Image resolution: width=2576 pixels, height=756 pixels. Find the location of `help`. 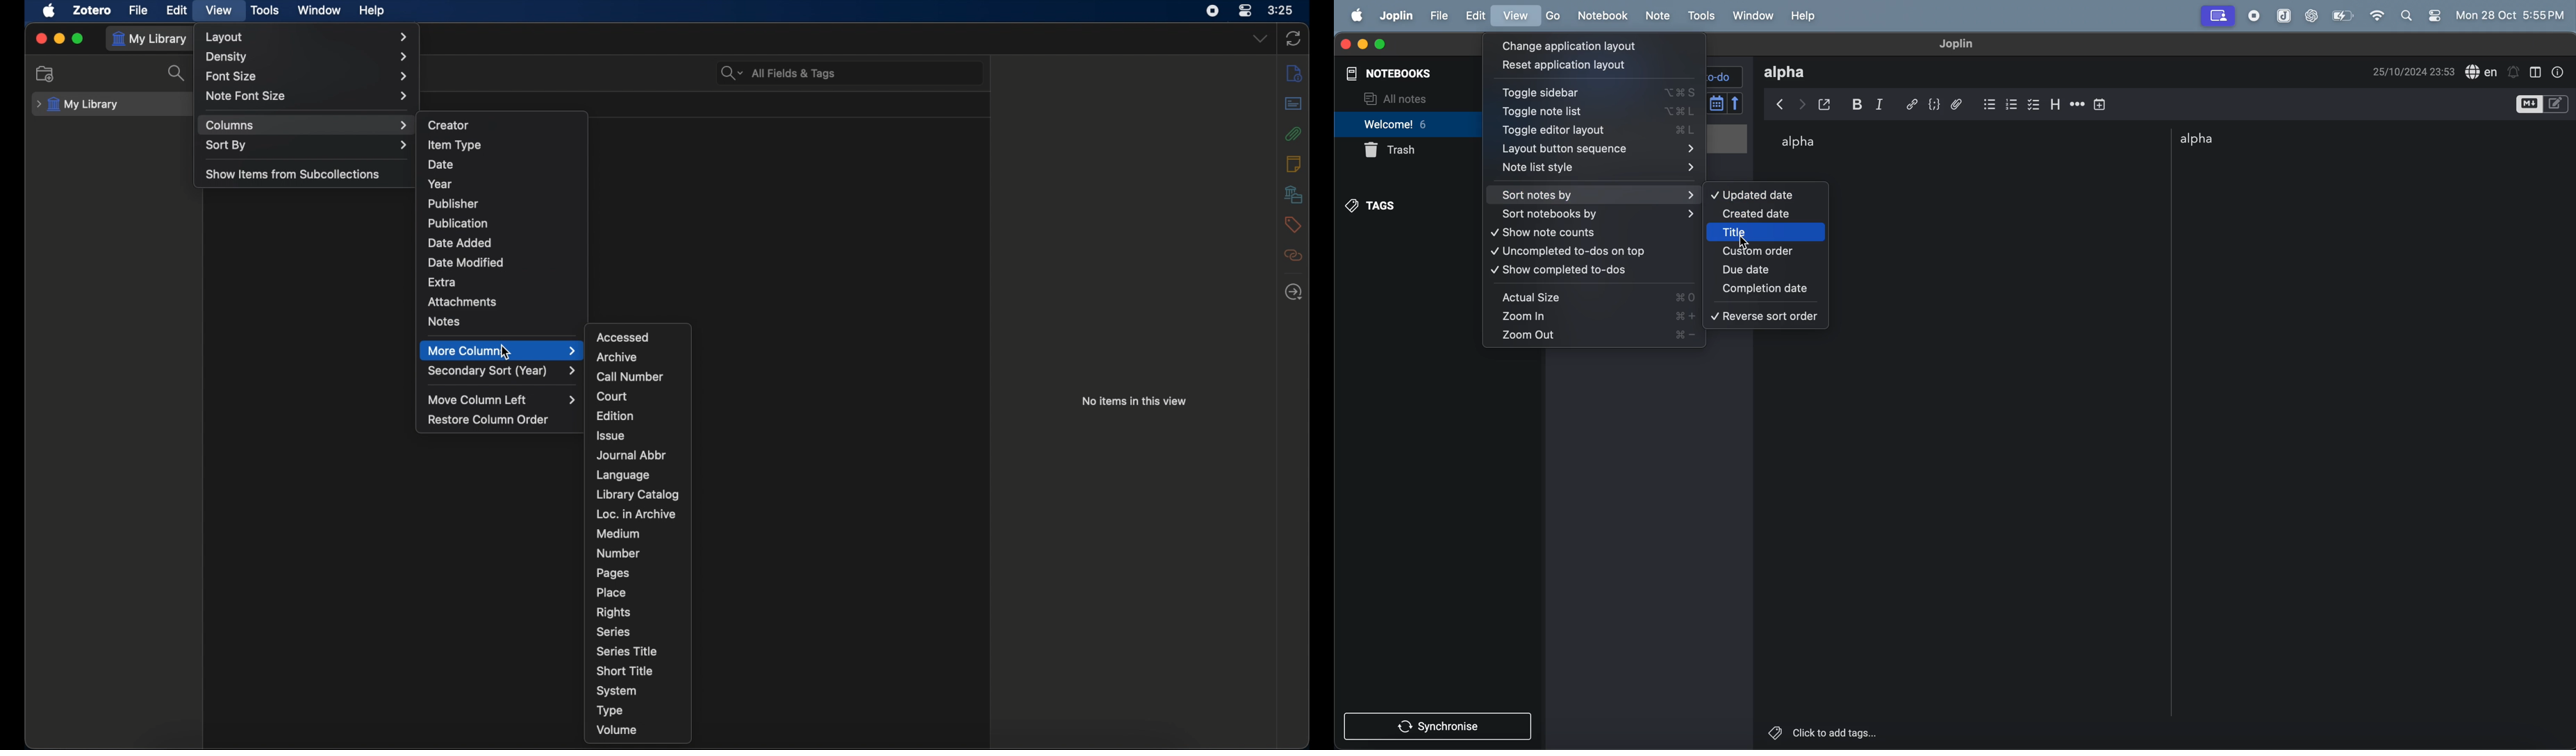

help is located at coordinates (372, 11).